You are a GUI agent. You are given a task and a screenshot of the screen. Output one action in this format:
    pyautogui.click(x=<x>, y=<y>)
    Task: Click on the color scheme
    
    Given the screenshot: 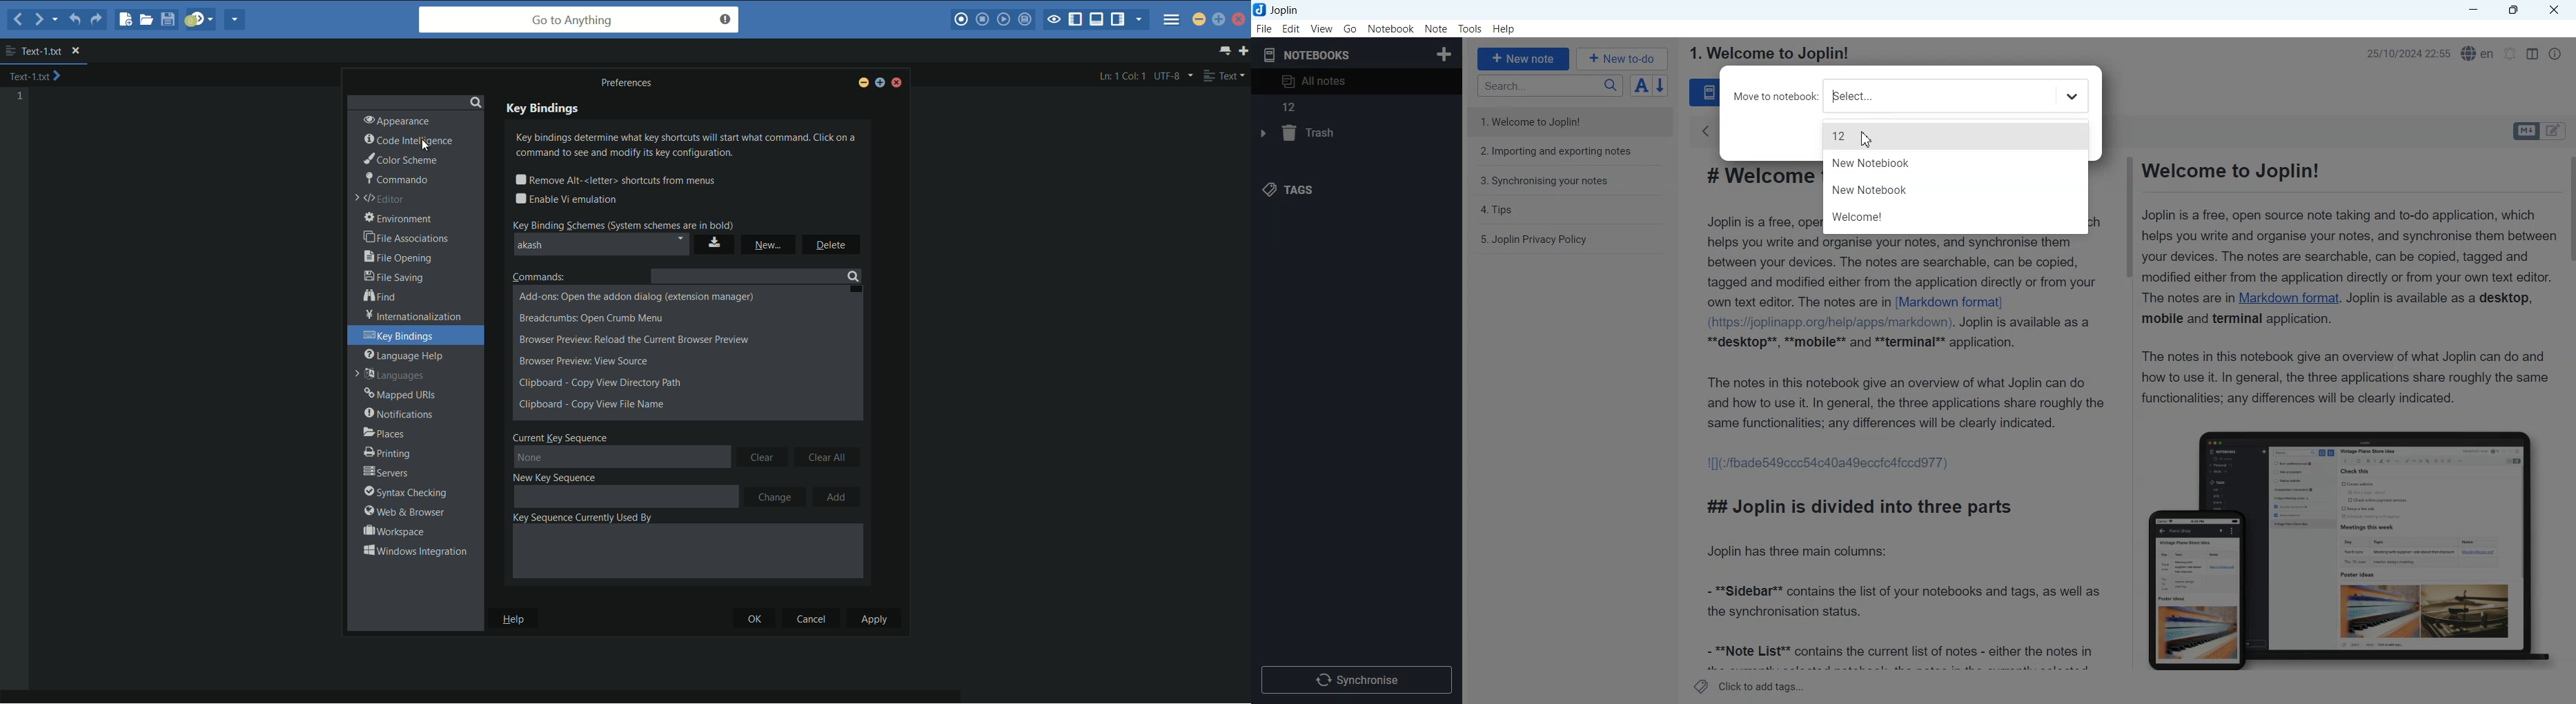 What is the action you would take?
    pyautogui.click(x=400, y=159)
    